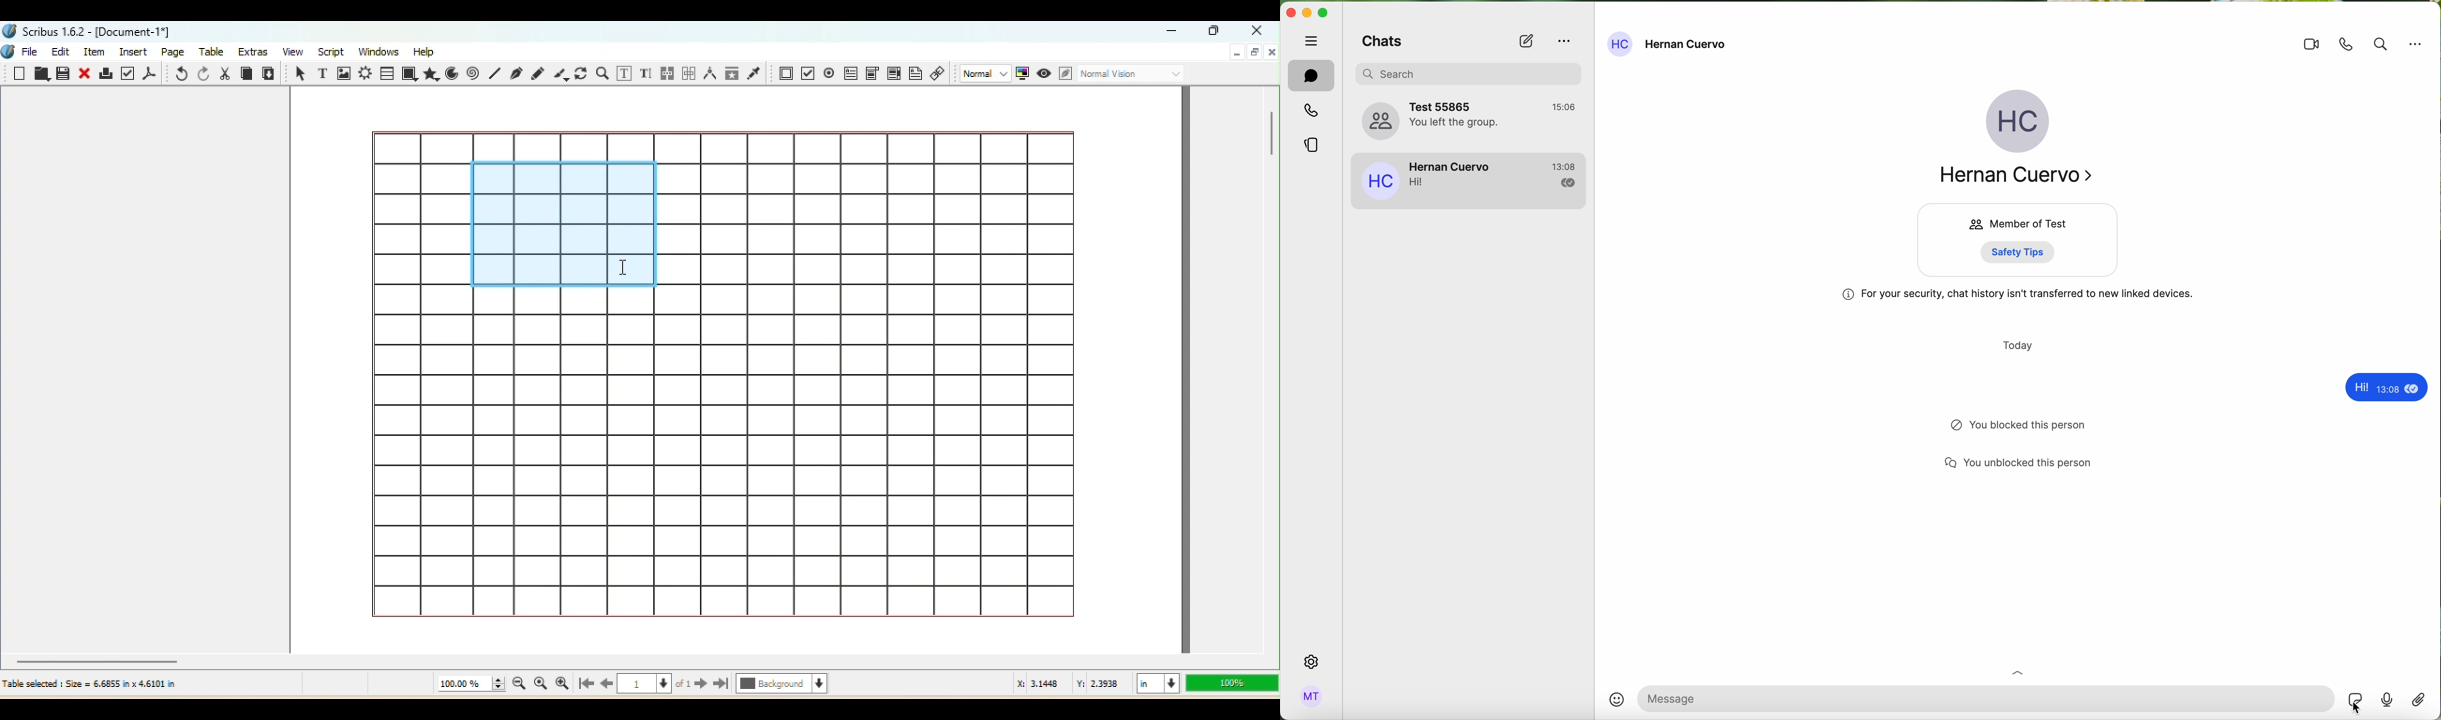  I want to click on Zoom out, so click(516, 686).